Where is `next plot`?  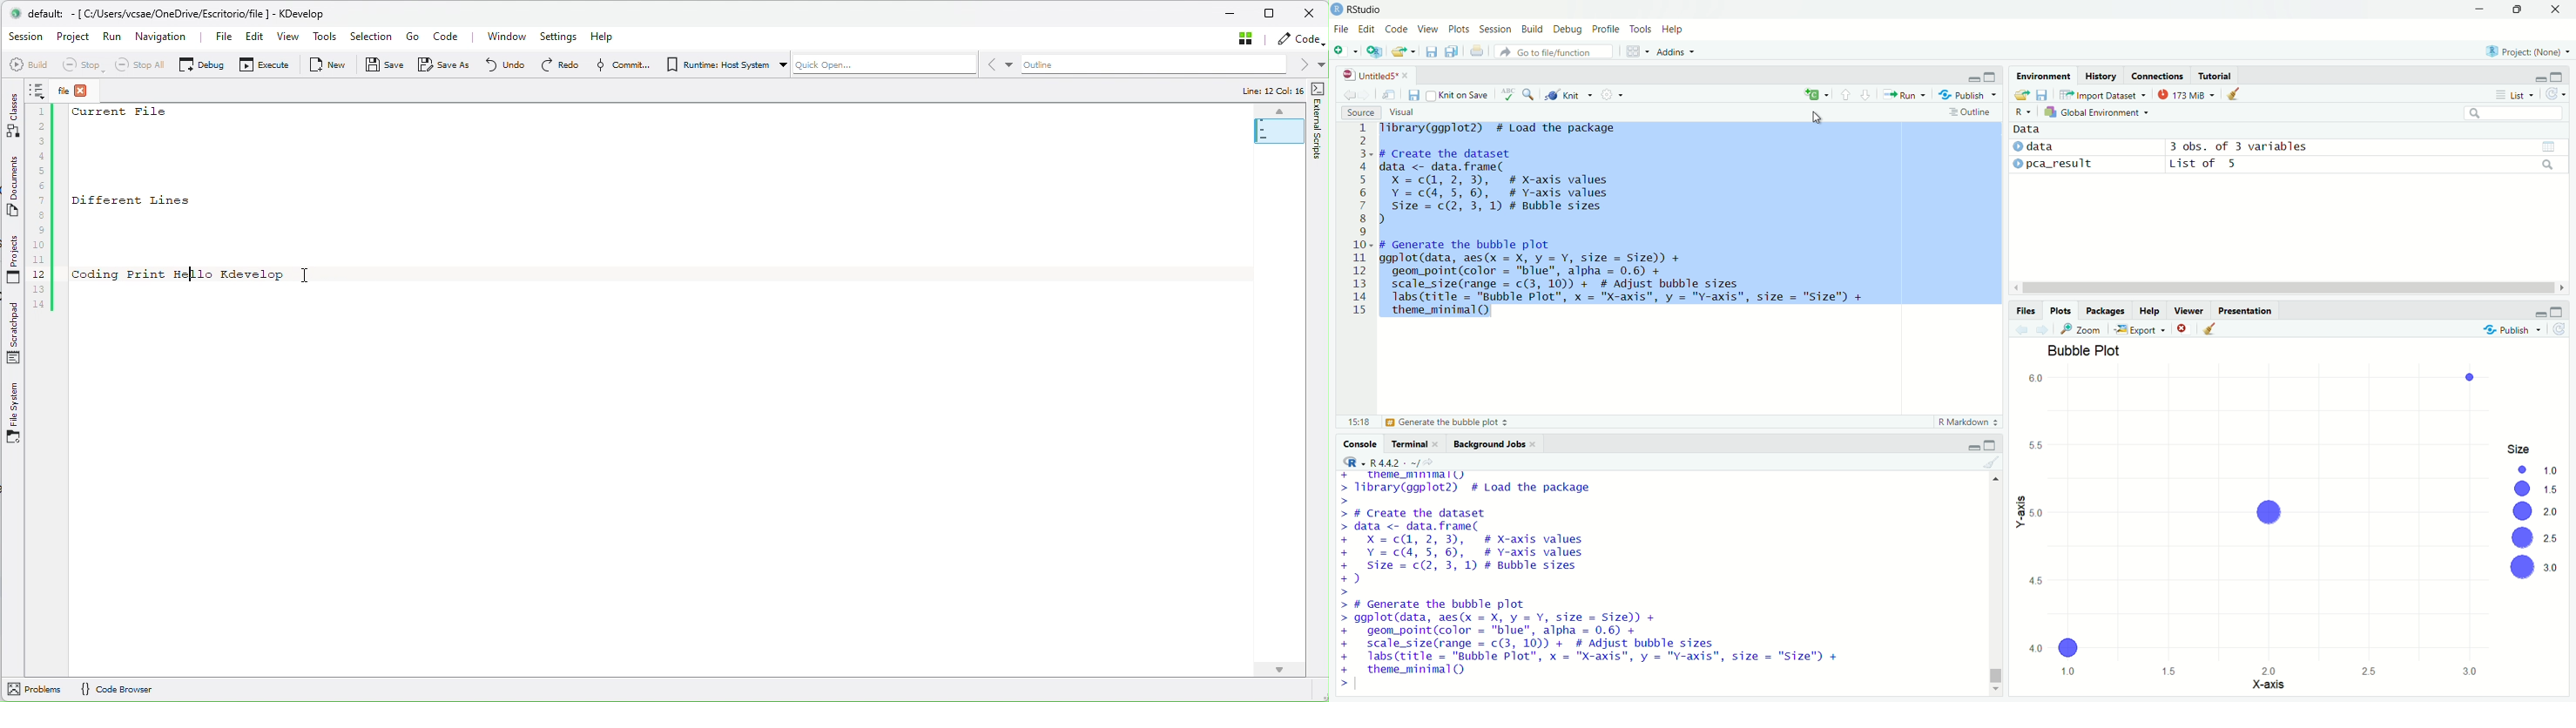
next plot is located at coordinates (2044, 330).